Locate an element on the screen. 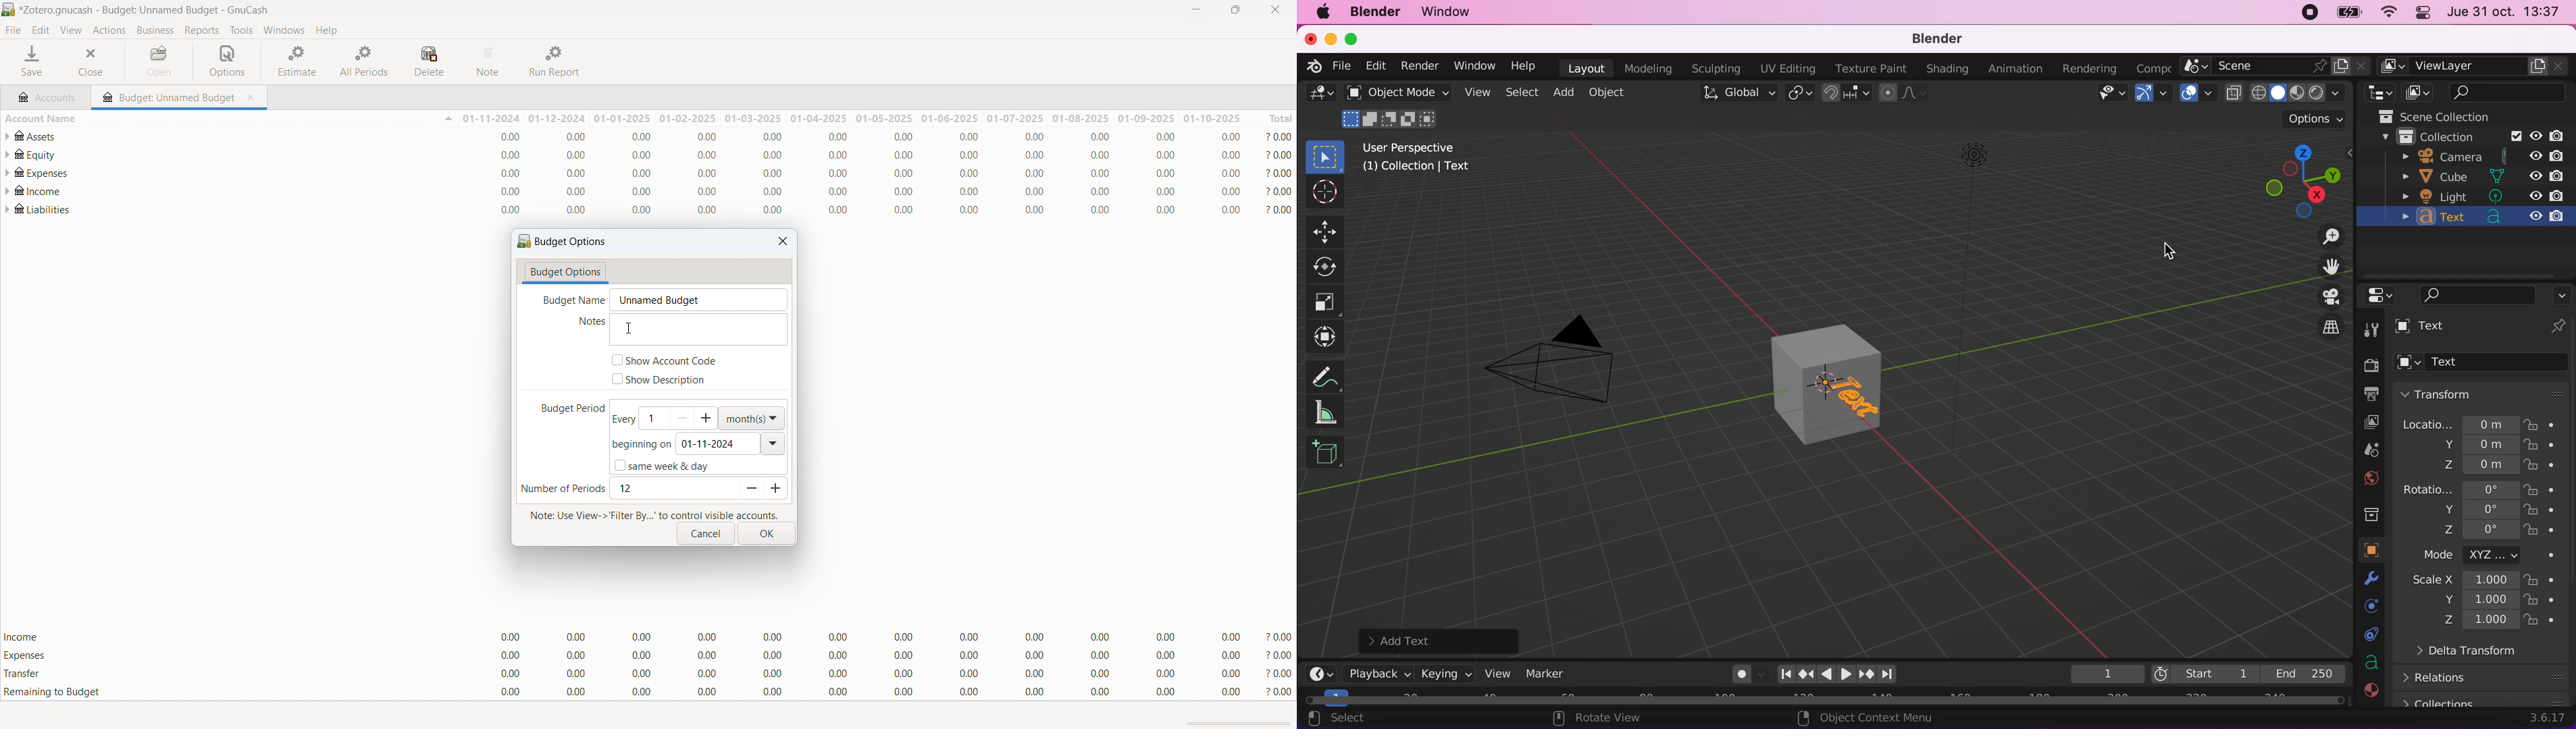  sculpting is located at coordinates (1717, 68).